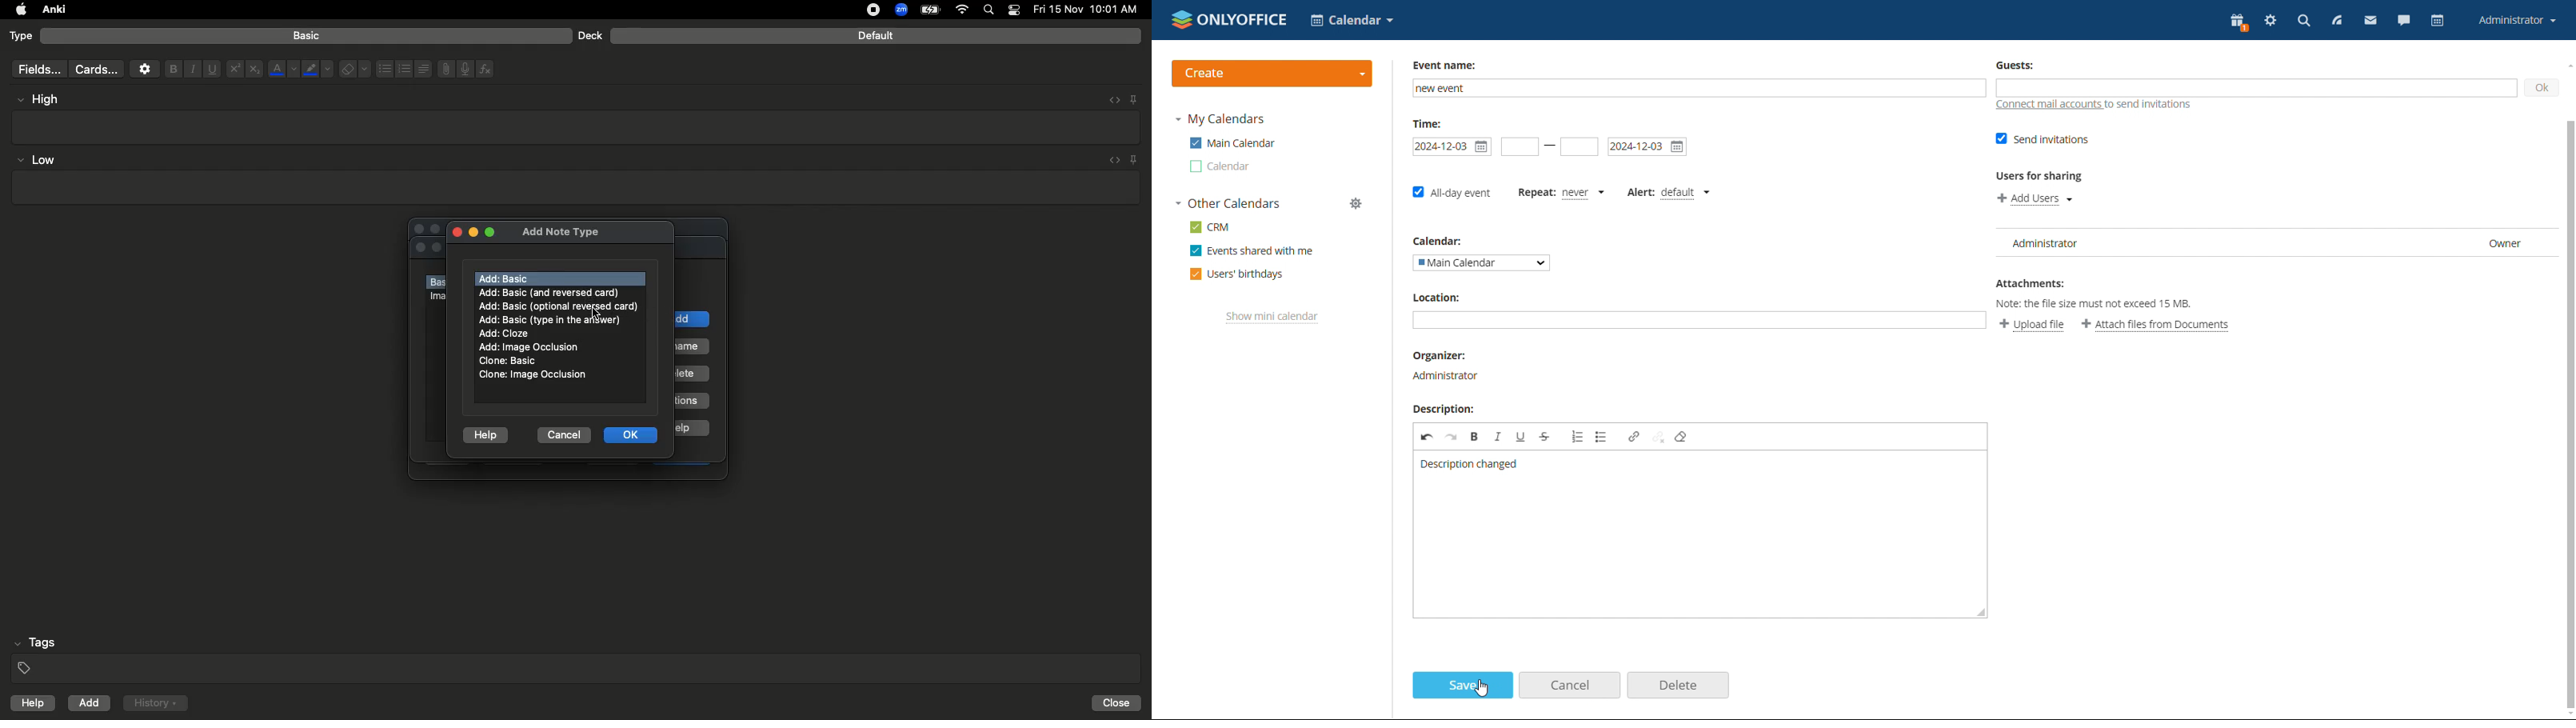 The height and width of the screenshot is (728, 2576). What do you see at coordinates (1464, 684) in the screenshot?
I see `save` at bounding box center [1464, 684].